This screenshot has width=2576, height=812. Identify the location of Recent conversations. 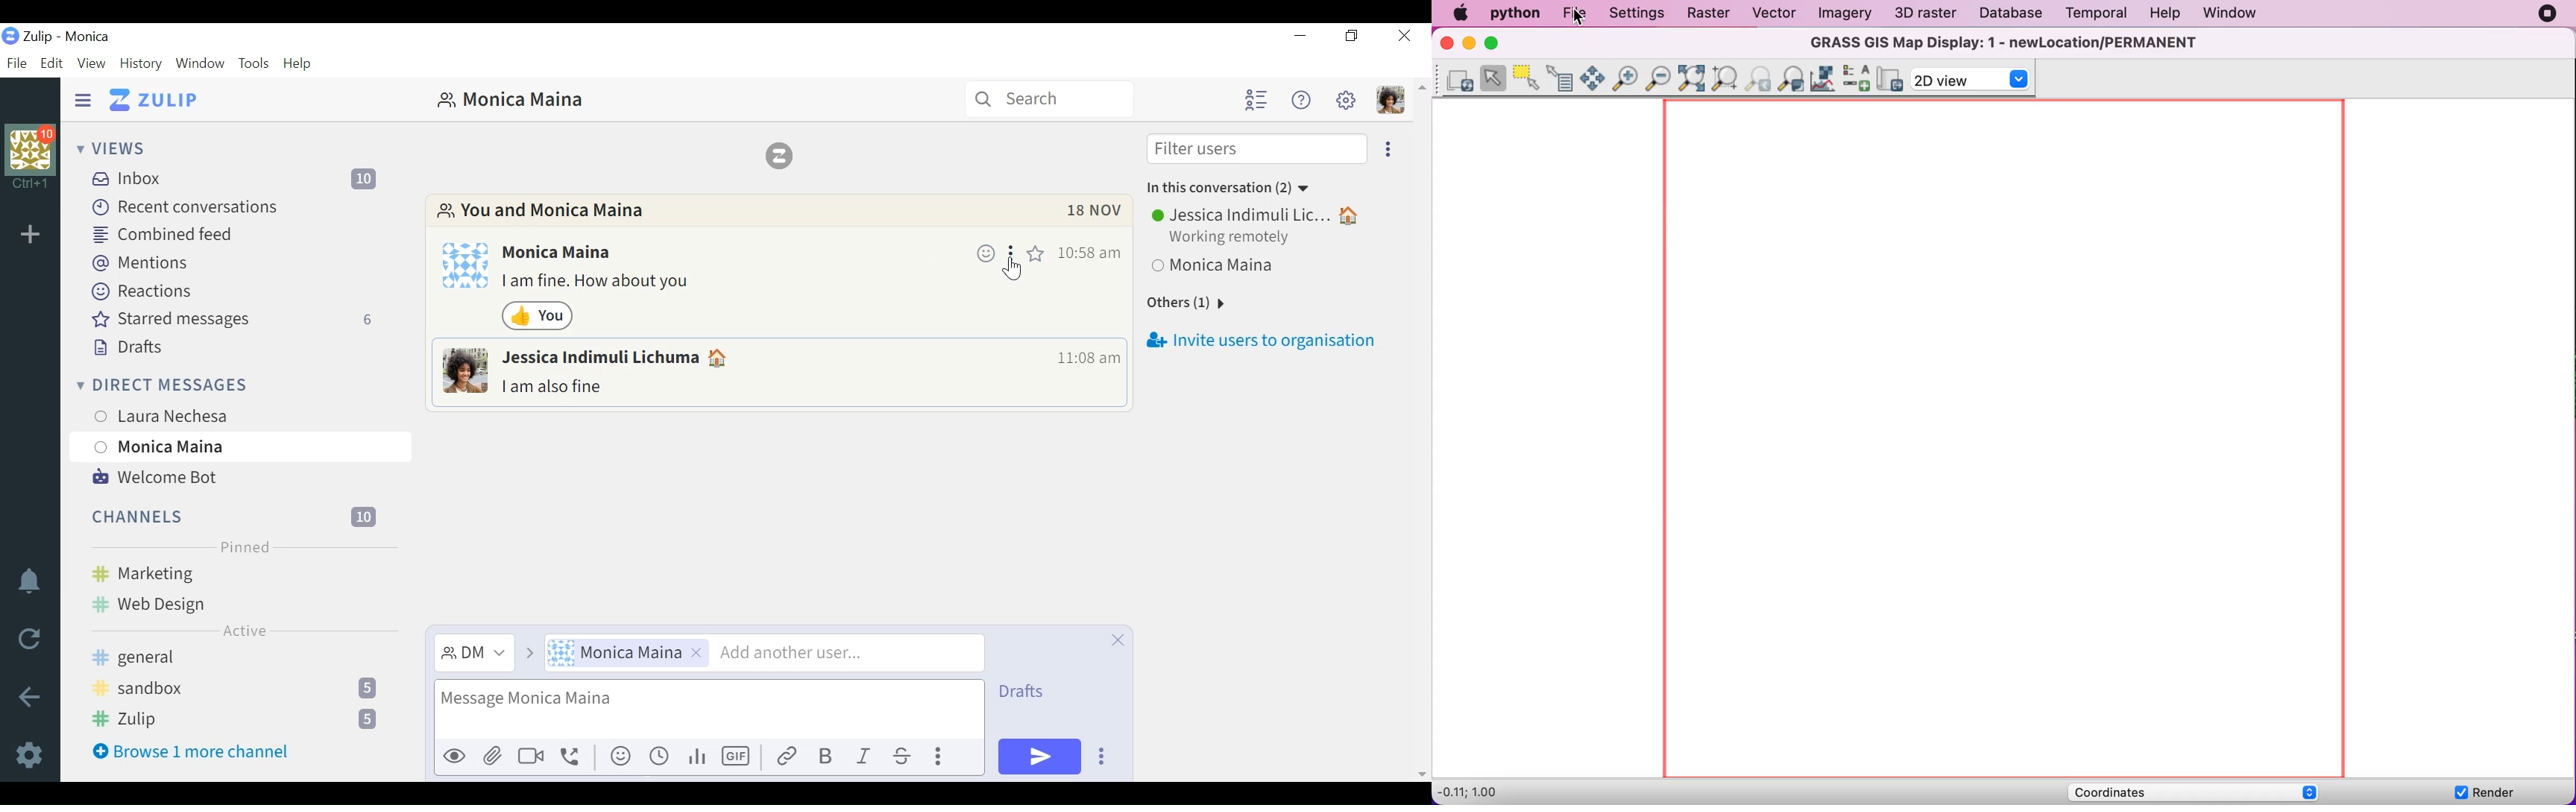
(187, 206).